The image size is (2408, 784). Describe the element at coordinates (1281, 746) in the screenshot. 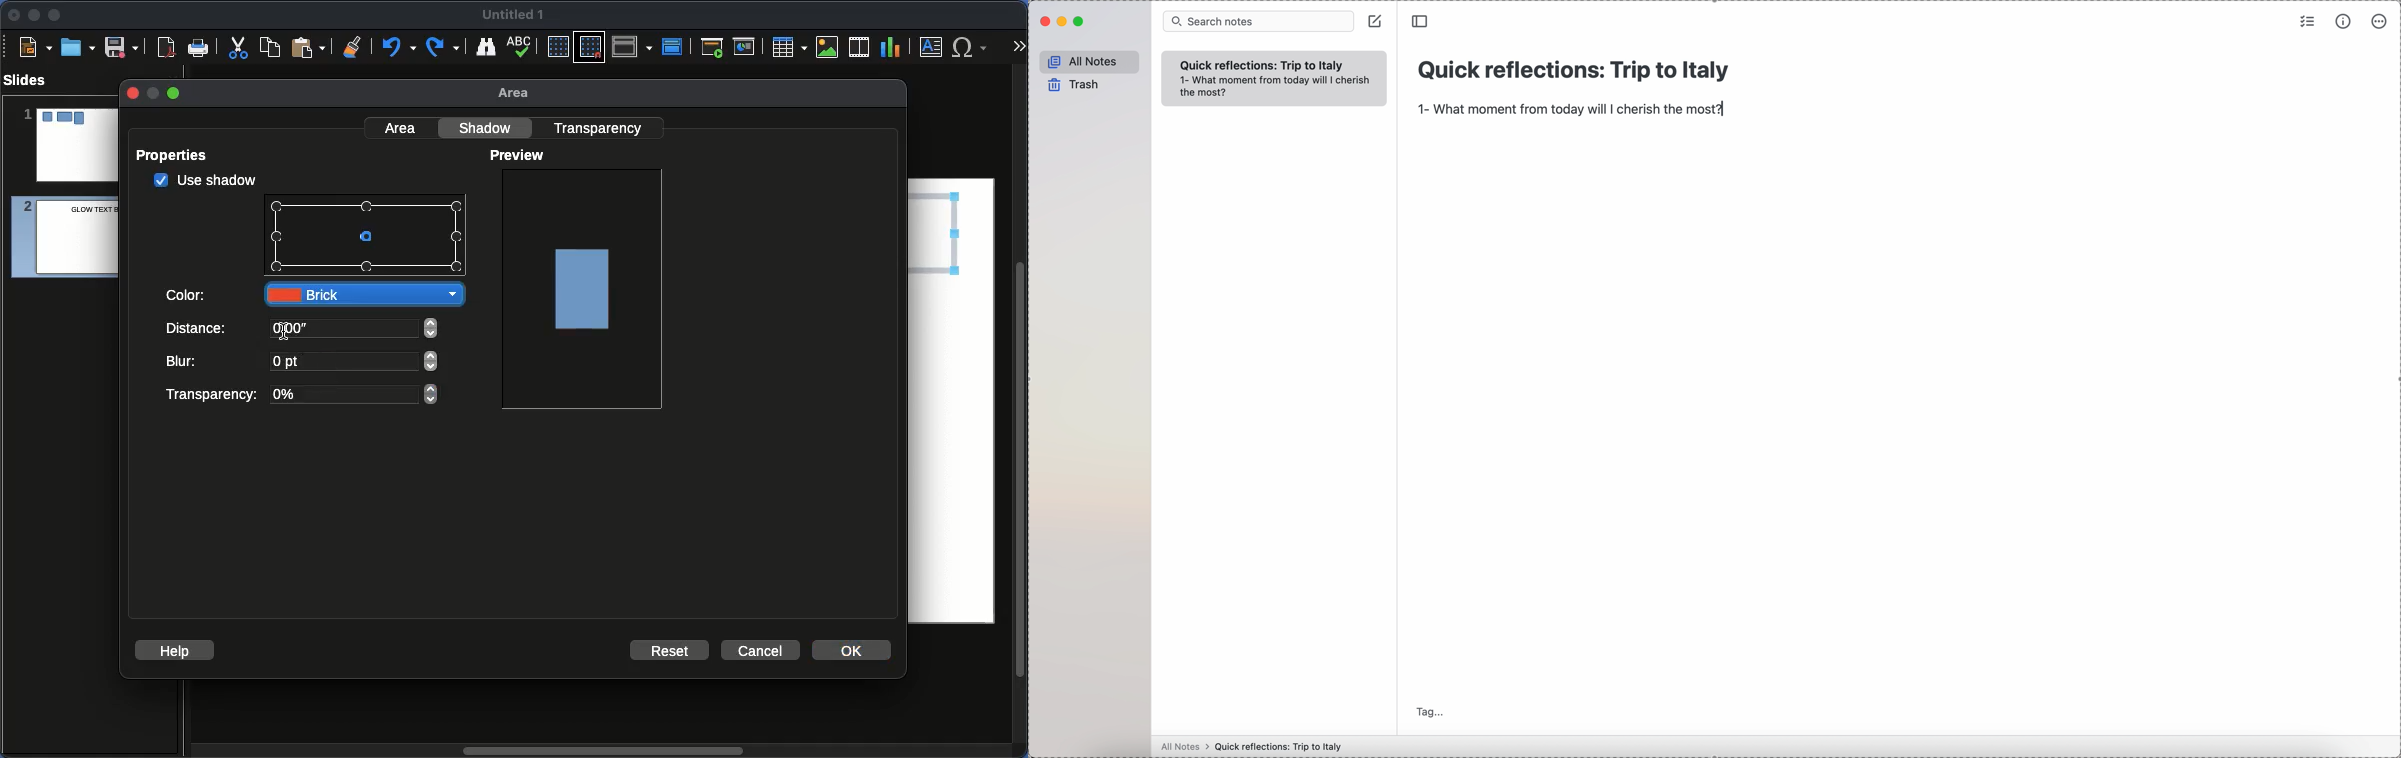

I see `Quick reflections: Trip to Italy` at that location.